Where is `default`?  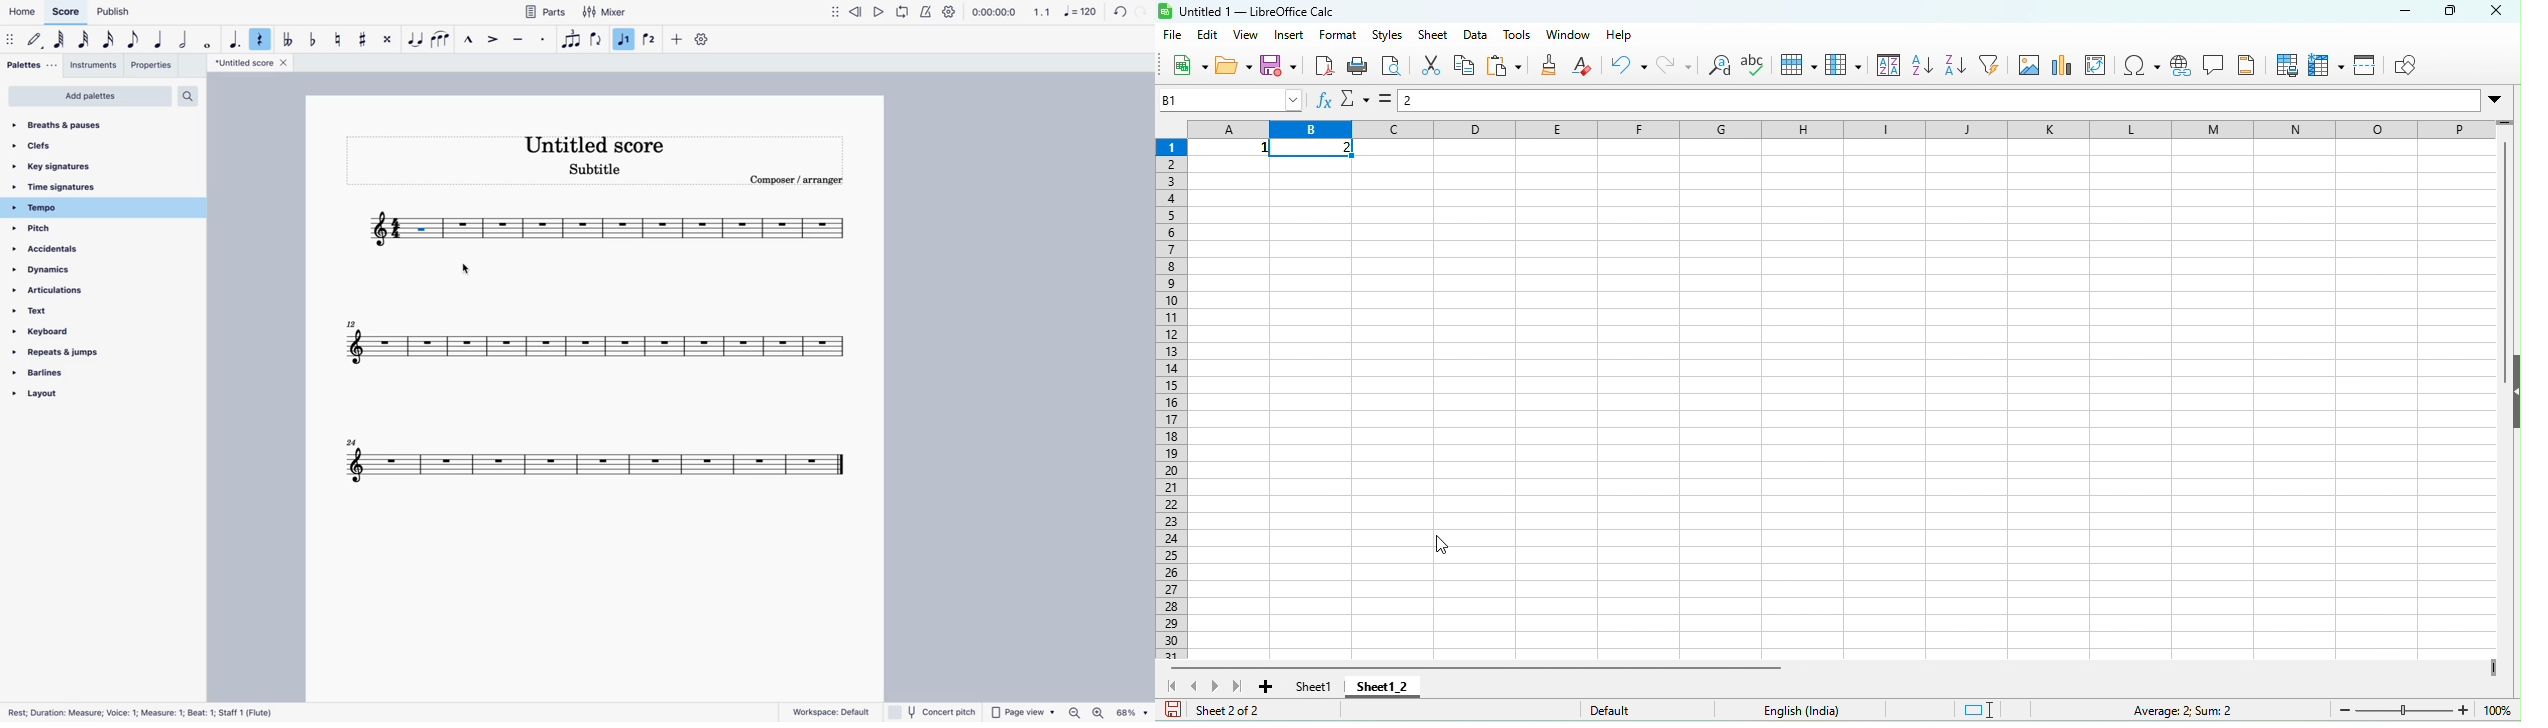
default is located at coordinates (36, 40).